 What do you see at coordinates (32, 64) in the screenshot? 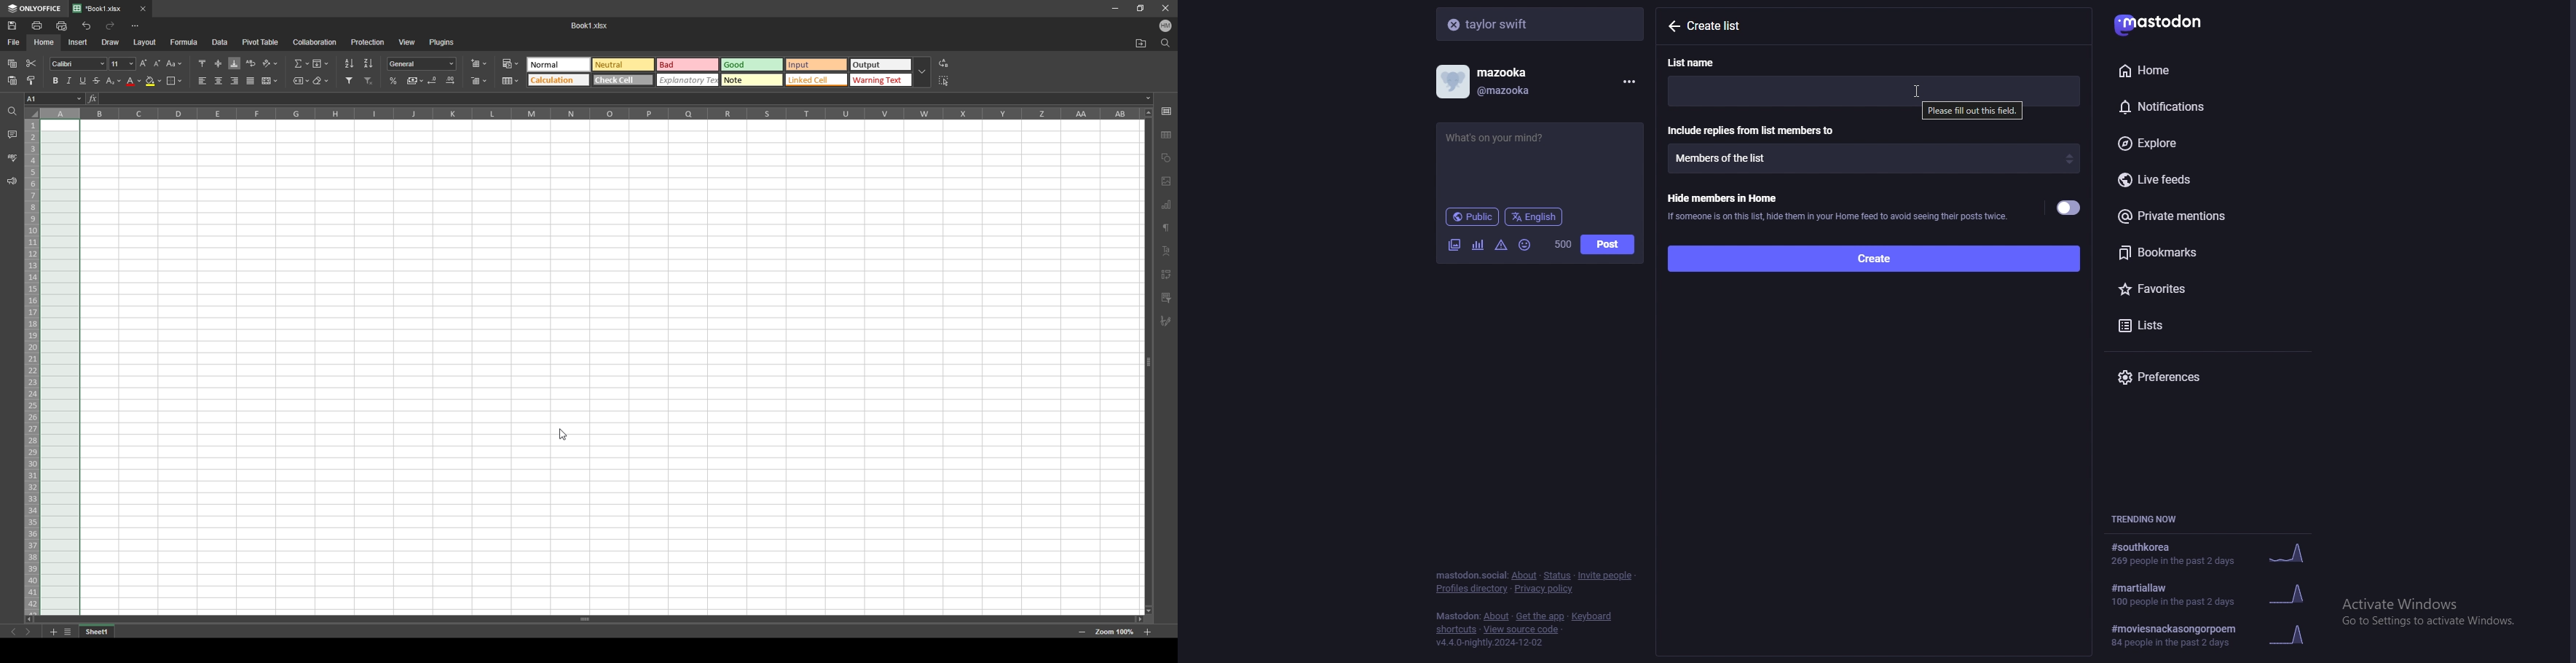
I see `cut` at bounding box center [32, 64].